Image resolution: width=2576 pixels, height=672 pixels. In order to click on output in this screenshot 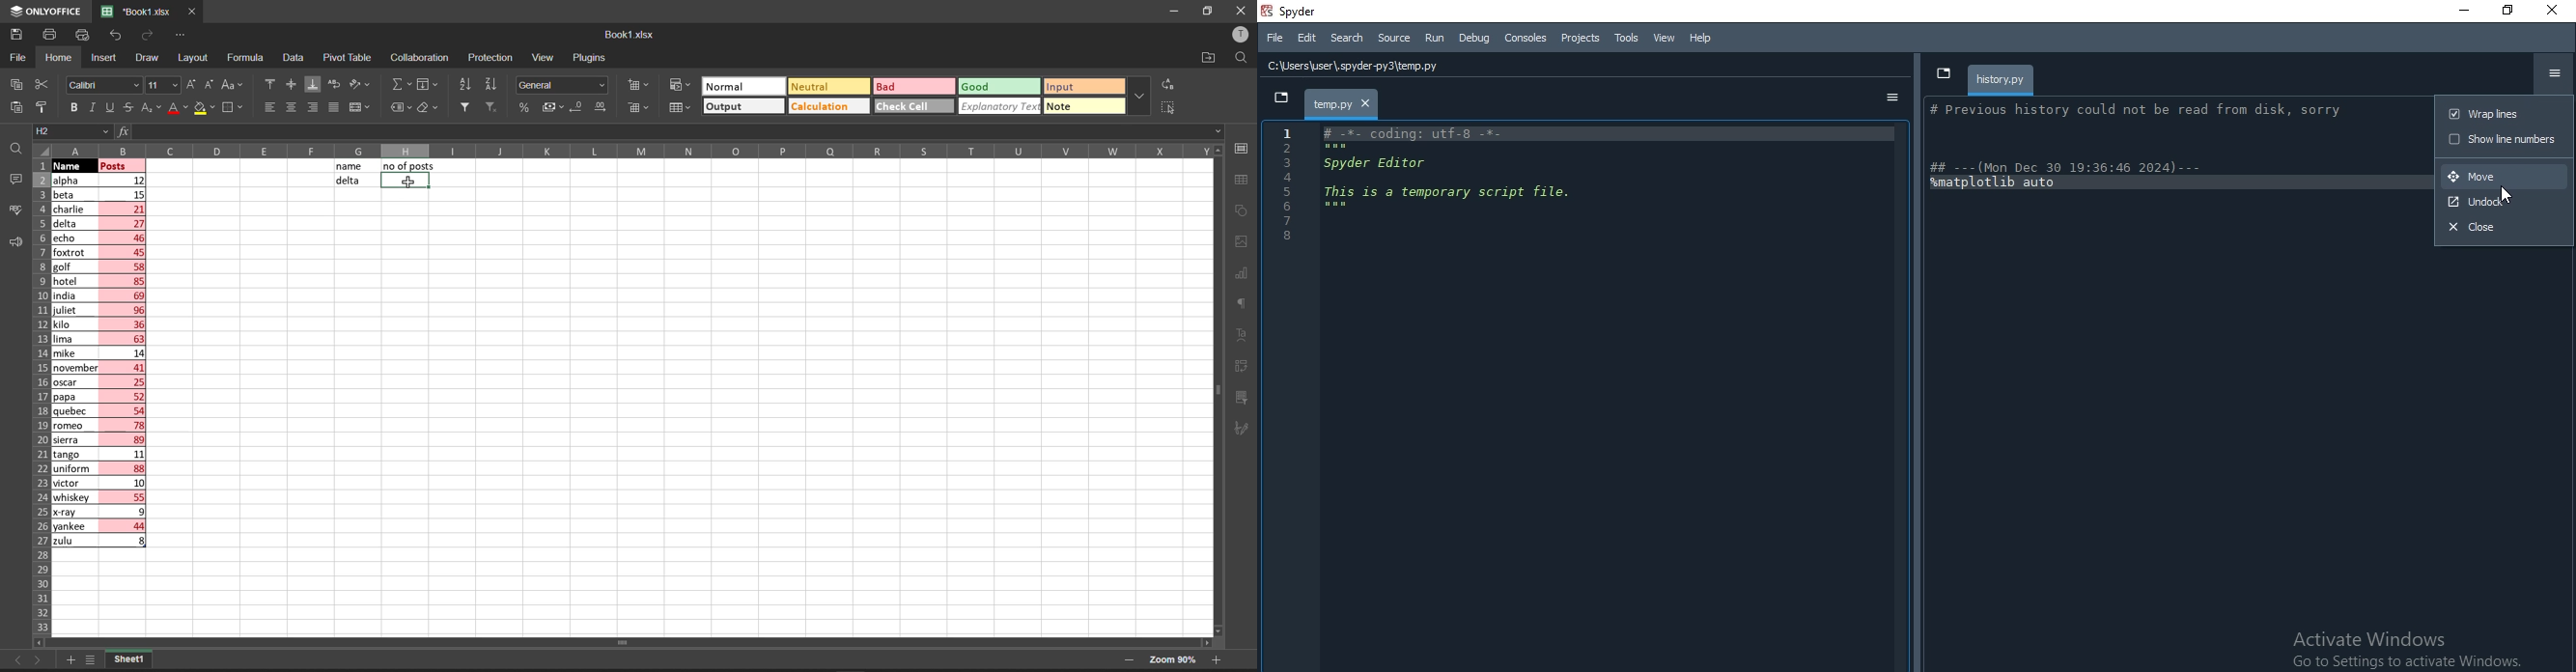, I will do `click(729, 107)`.